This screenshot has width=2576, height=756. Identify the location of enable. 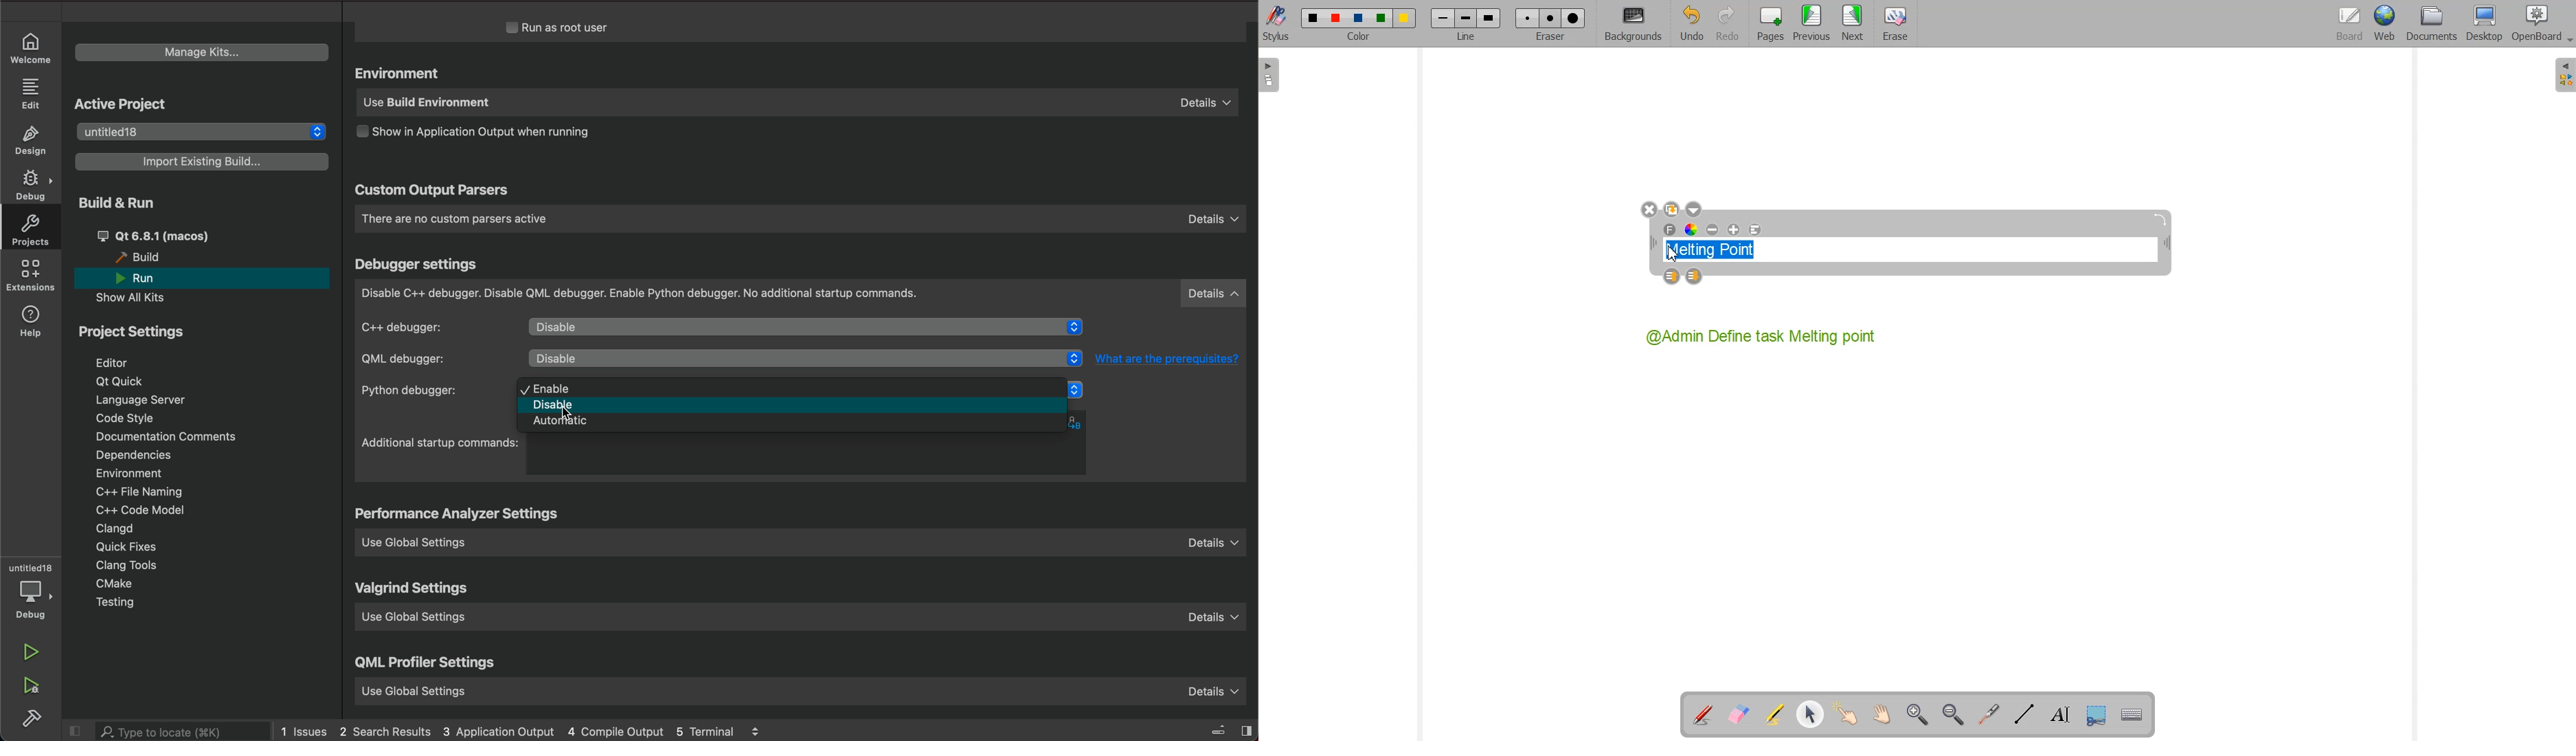
(797, 388).